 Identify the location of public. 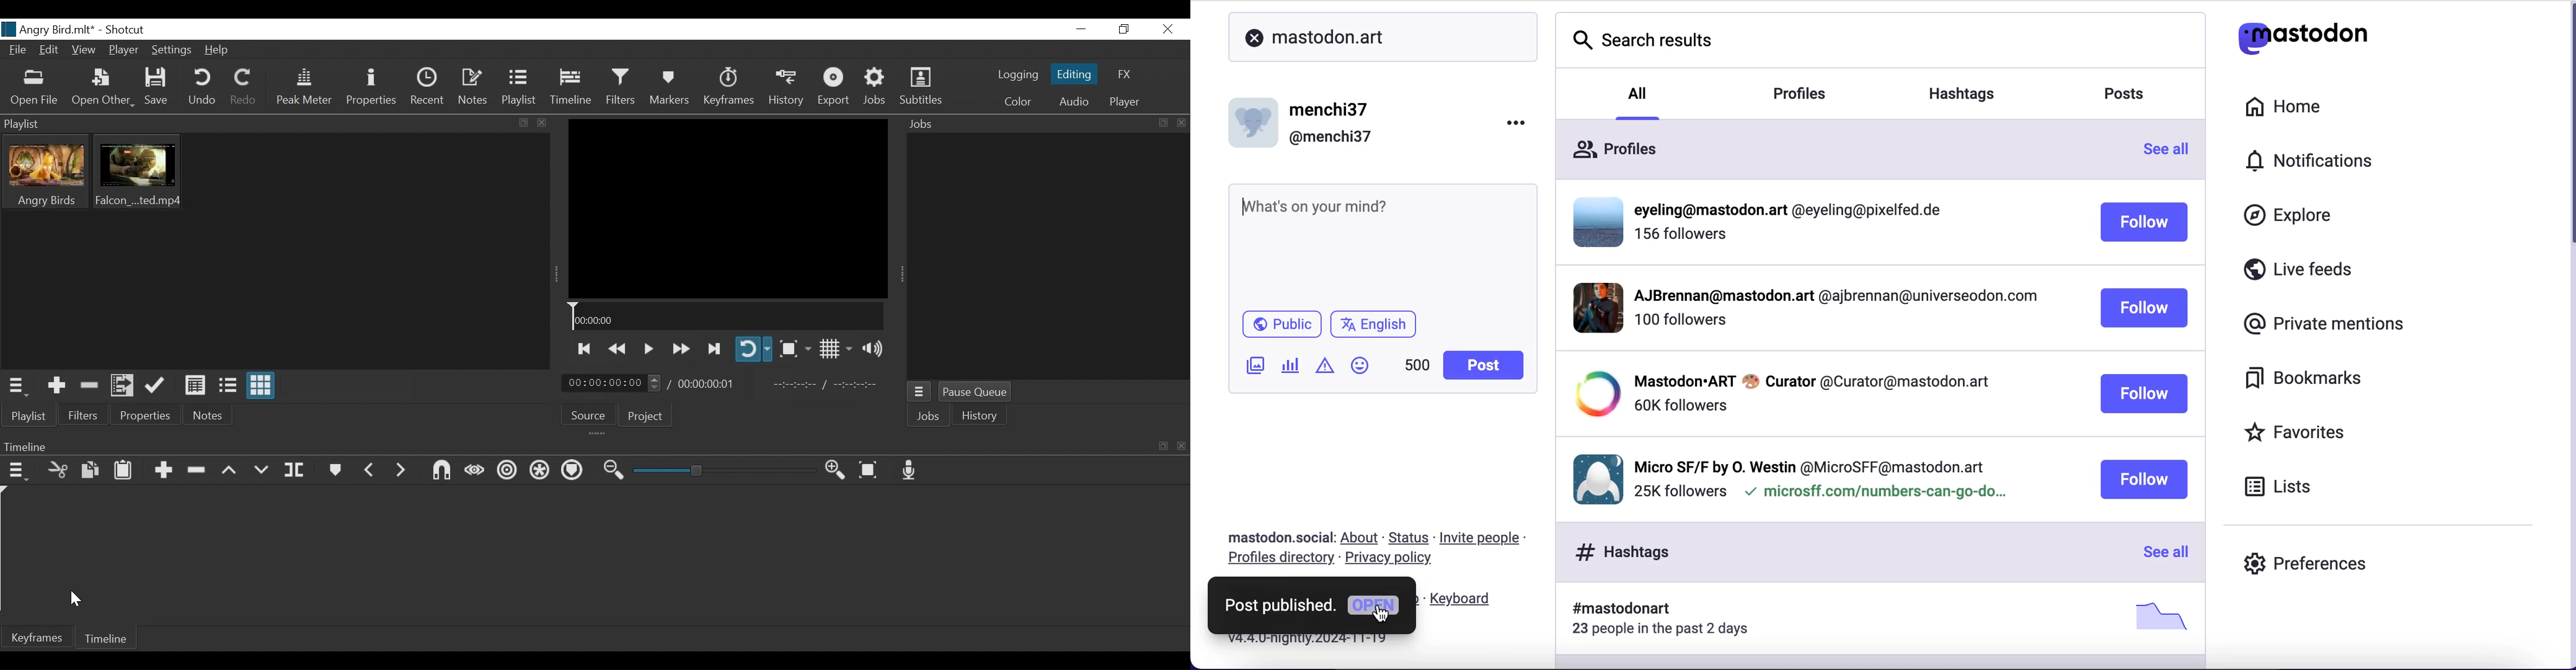
(1282, 325).